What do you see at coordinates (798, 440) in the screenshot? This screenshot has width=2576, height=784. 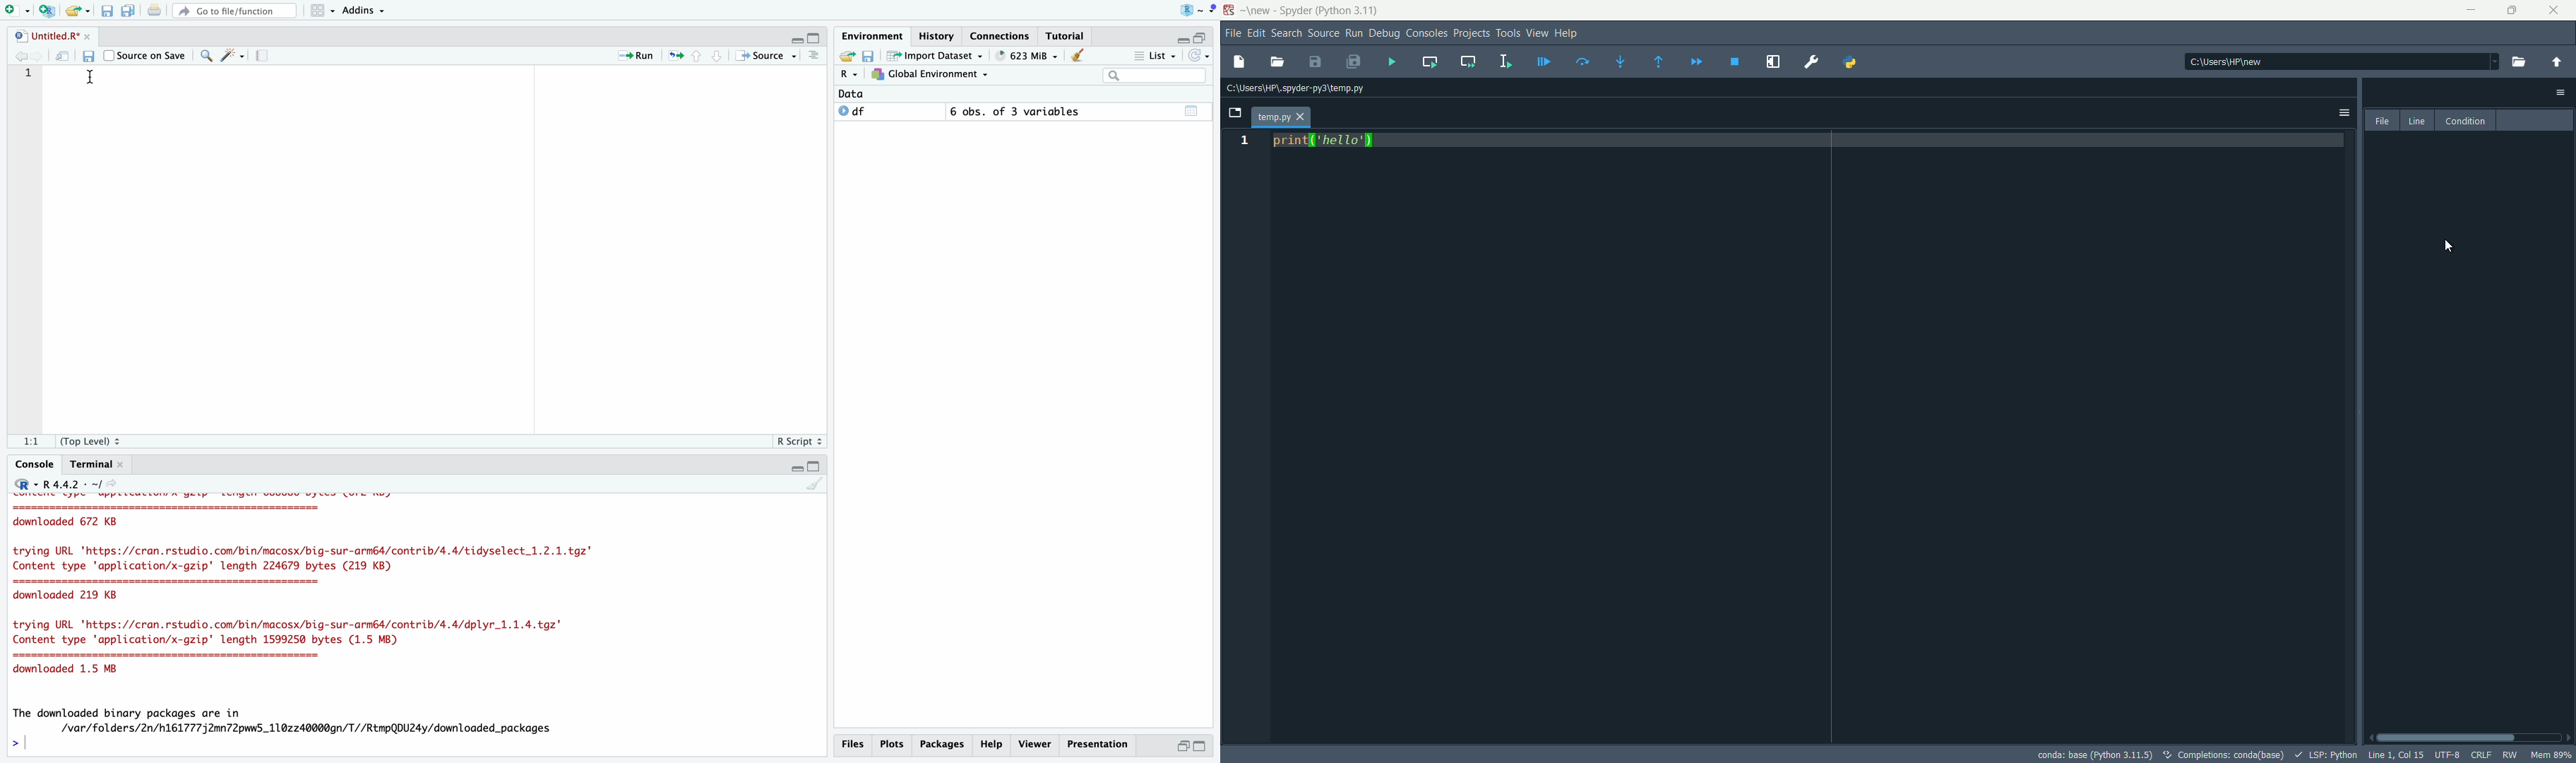 I see `R Script` at bounding box center [798, 440].